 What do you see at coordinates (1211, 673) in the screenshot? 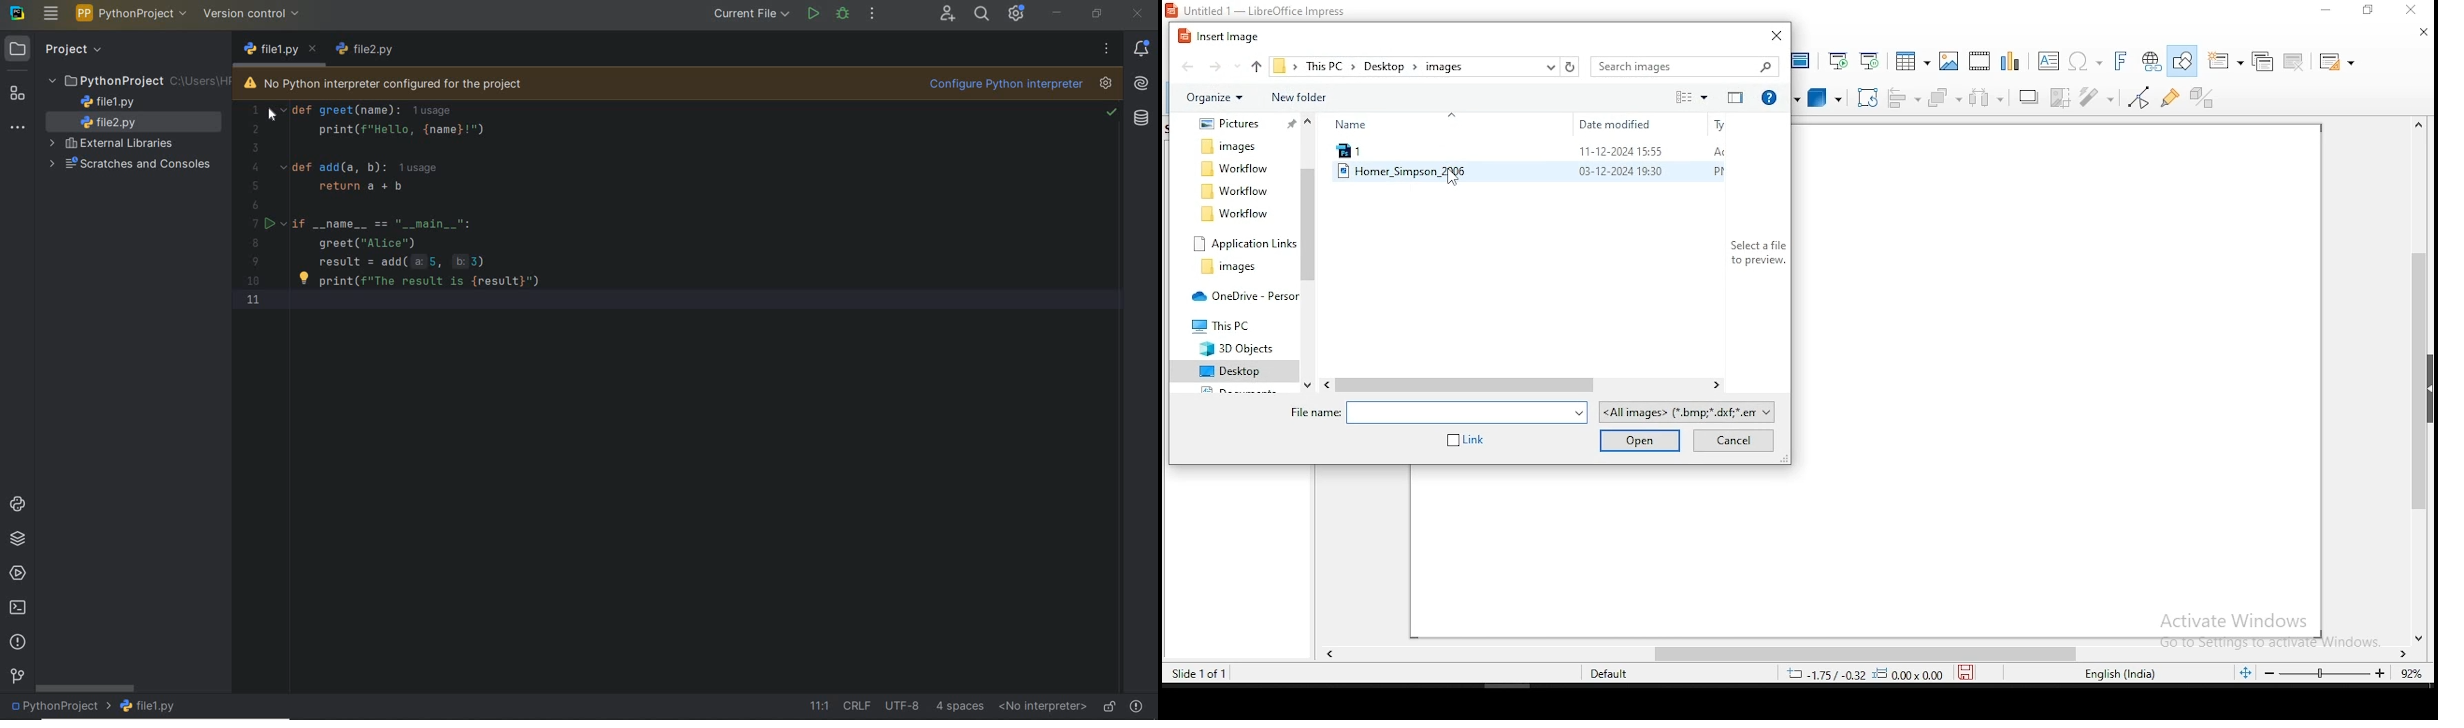
I see `slide 1 of 1` at bounding box center [1211, 673].